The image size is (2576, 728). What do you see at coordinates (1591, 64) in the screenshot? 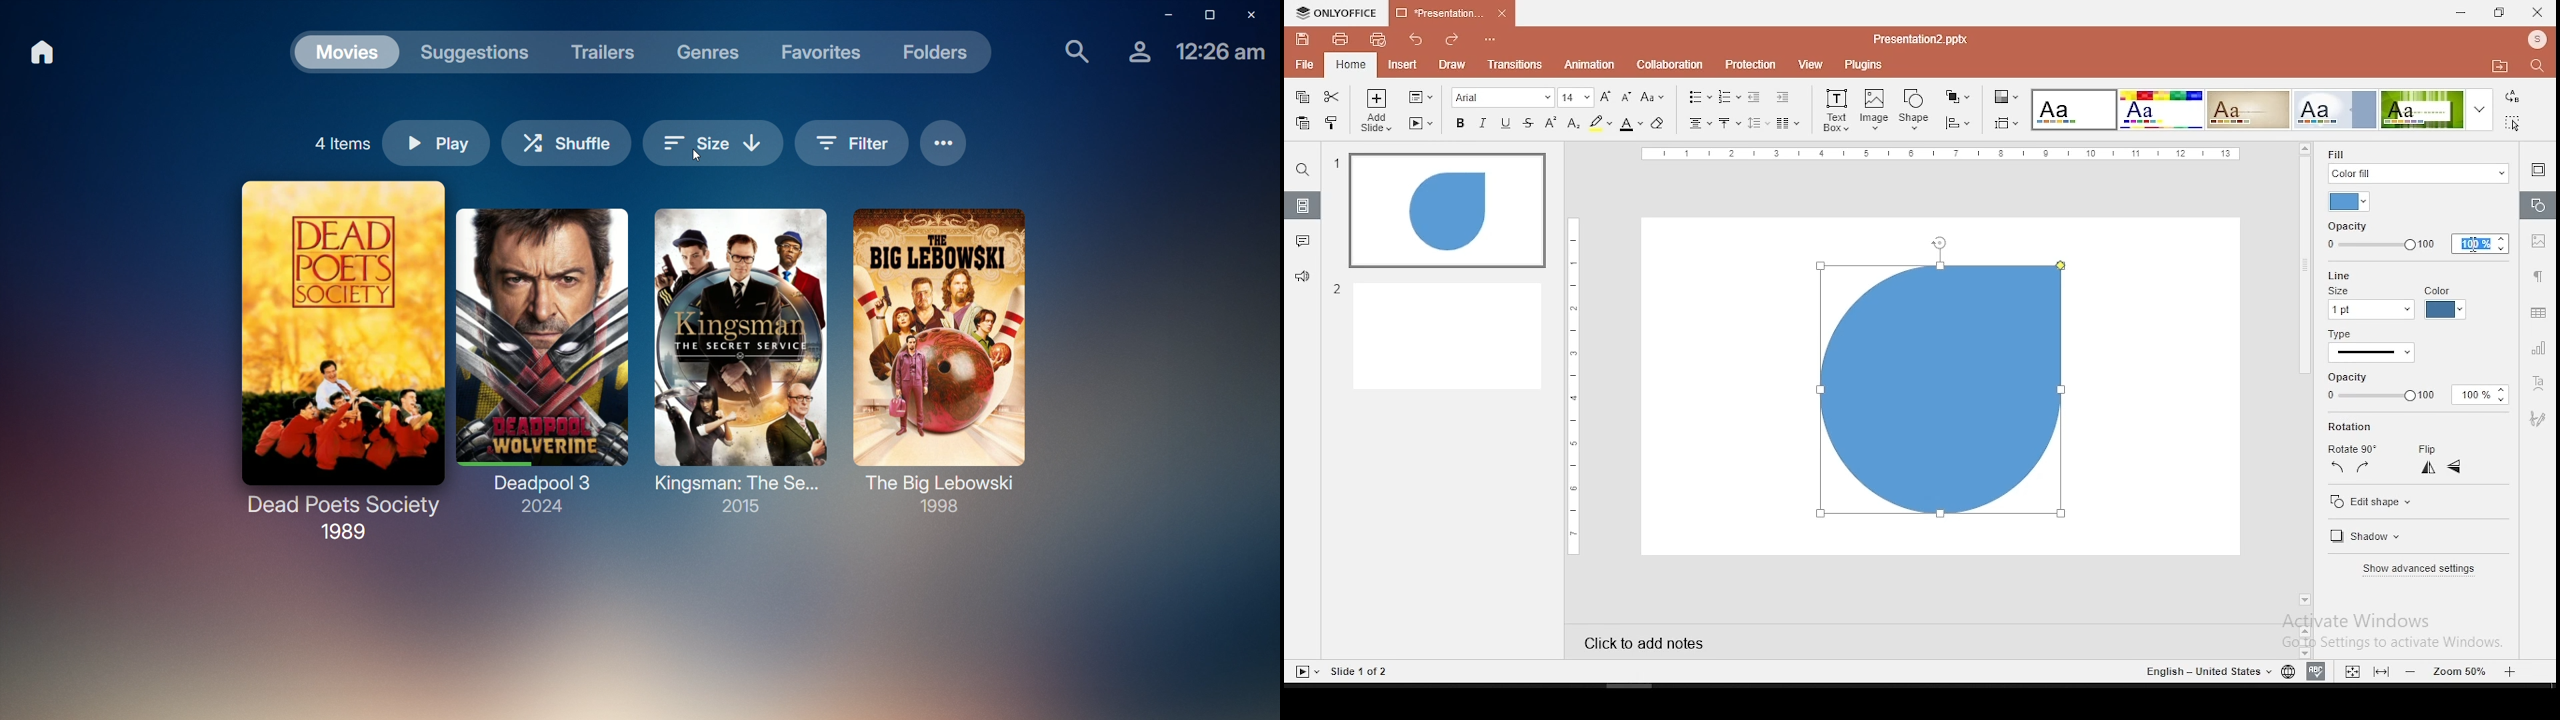
I see `animation` at bounding box center [1591, 64].